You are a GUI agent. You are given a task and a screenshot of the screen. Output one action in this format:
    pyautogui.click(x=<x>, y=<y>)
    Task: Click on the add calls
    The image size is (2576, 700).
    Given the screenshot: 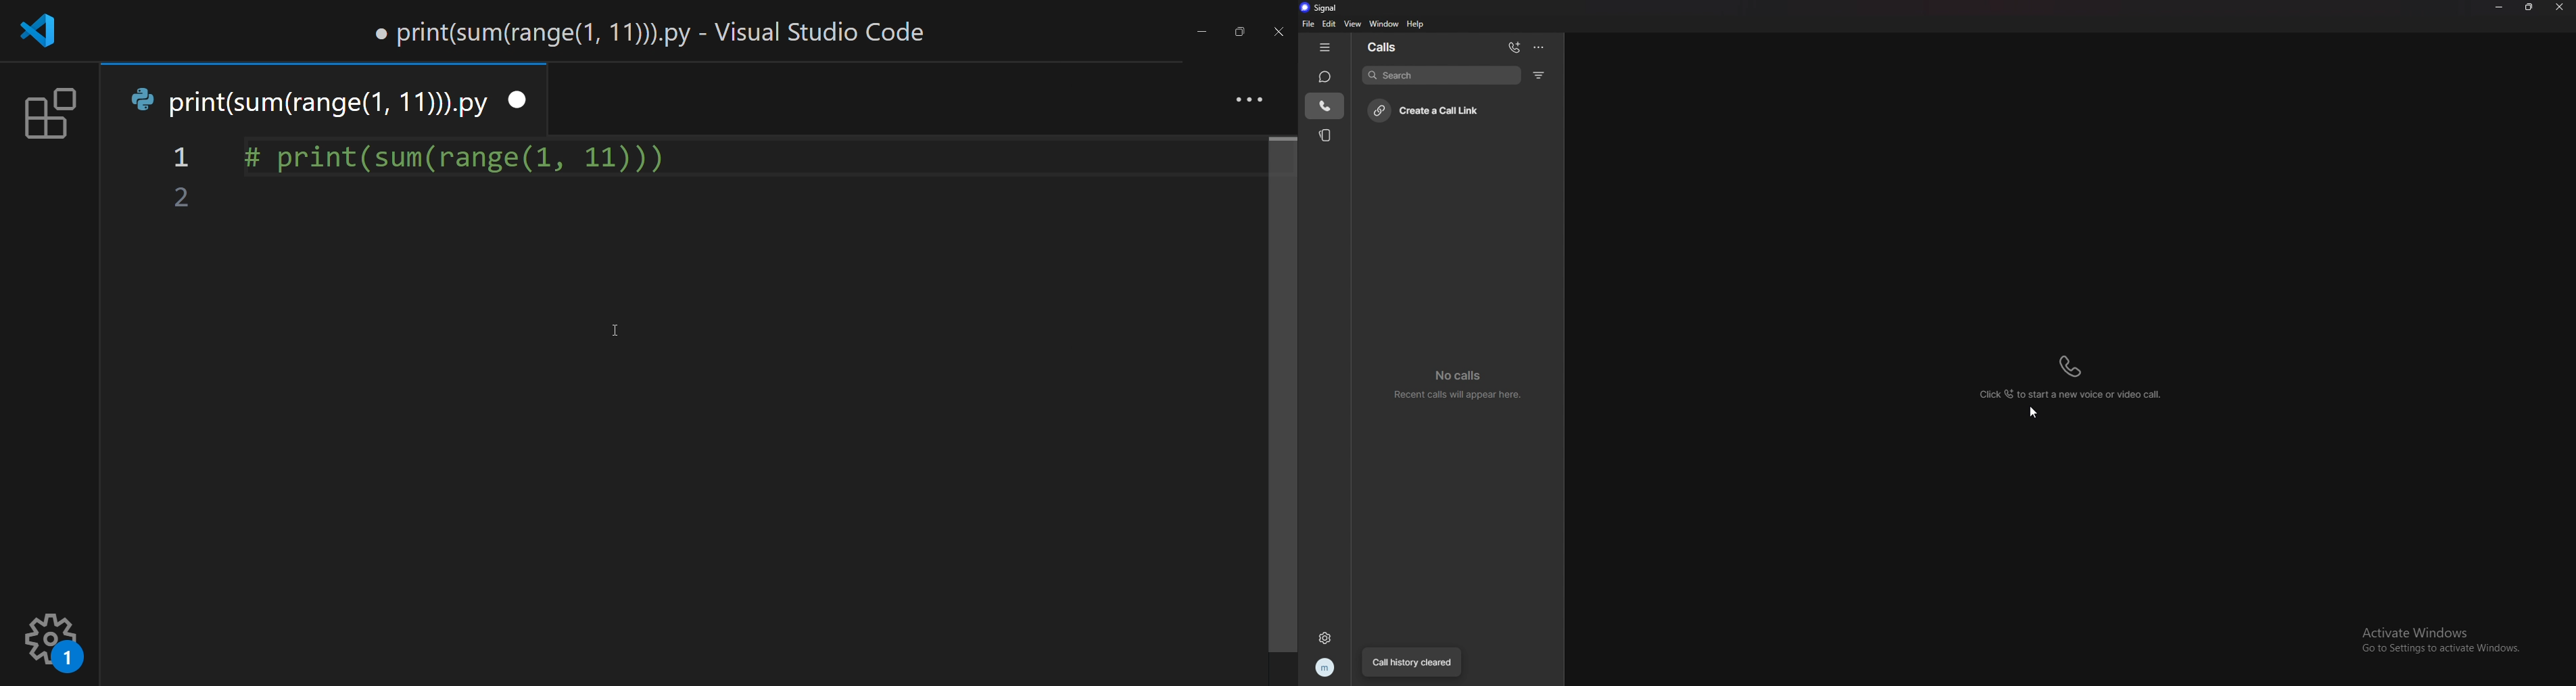 What is the action you would take?
    pyautogui.click(x=1514, y=47)
    